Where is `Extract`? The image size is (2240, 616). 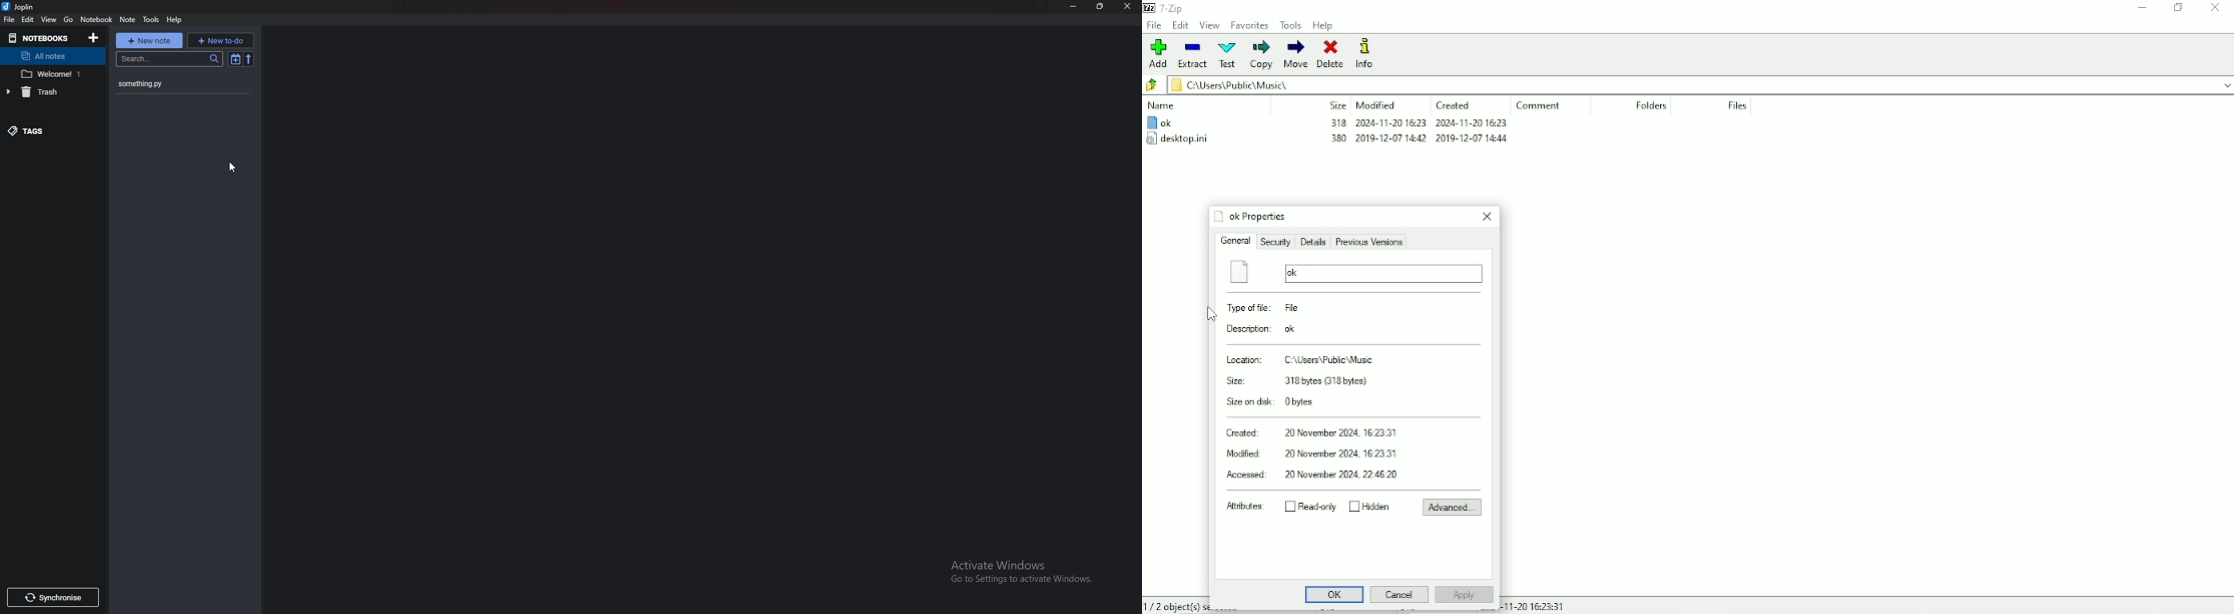 Extract is located at coordinates (1192, 55).